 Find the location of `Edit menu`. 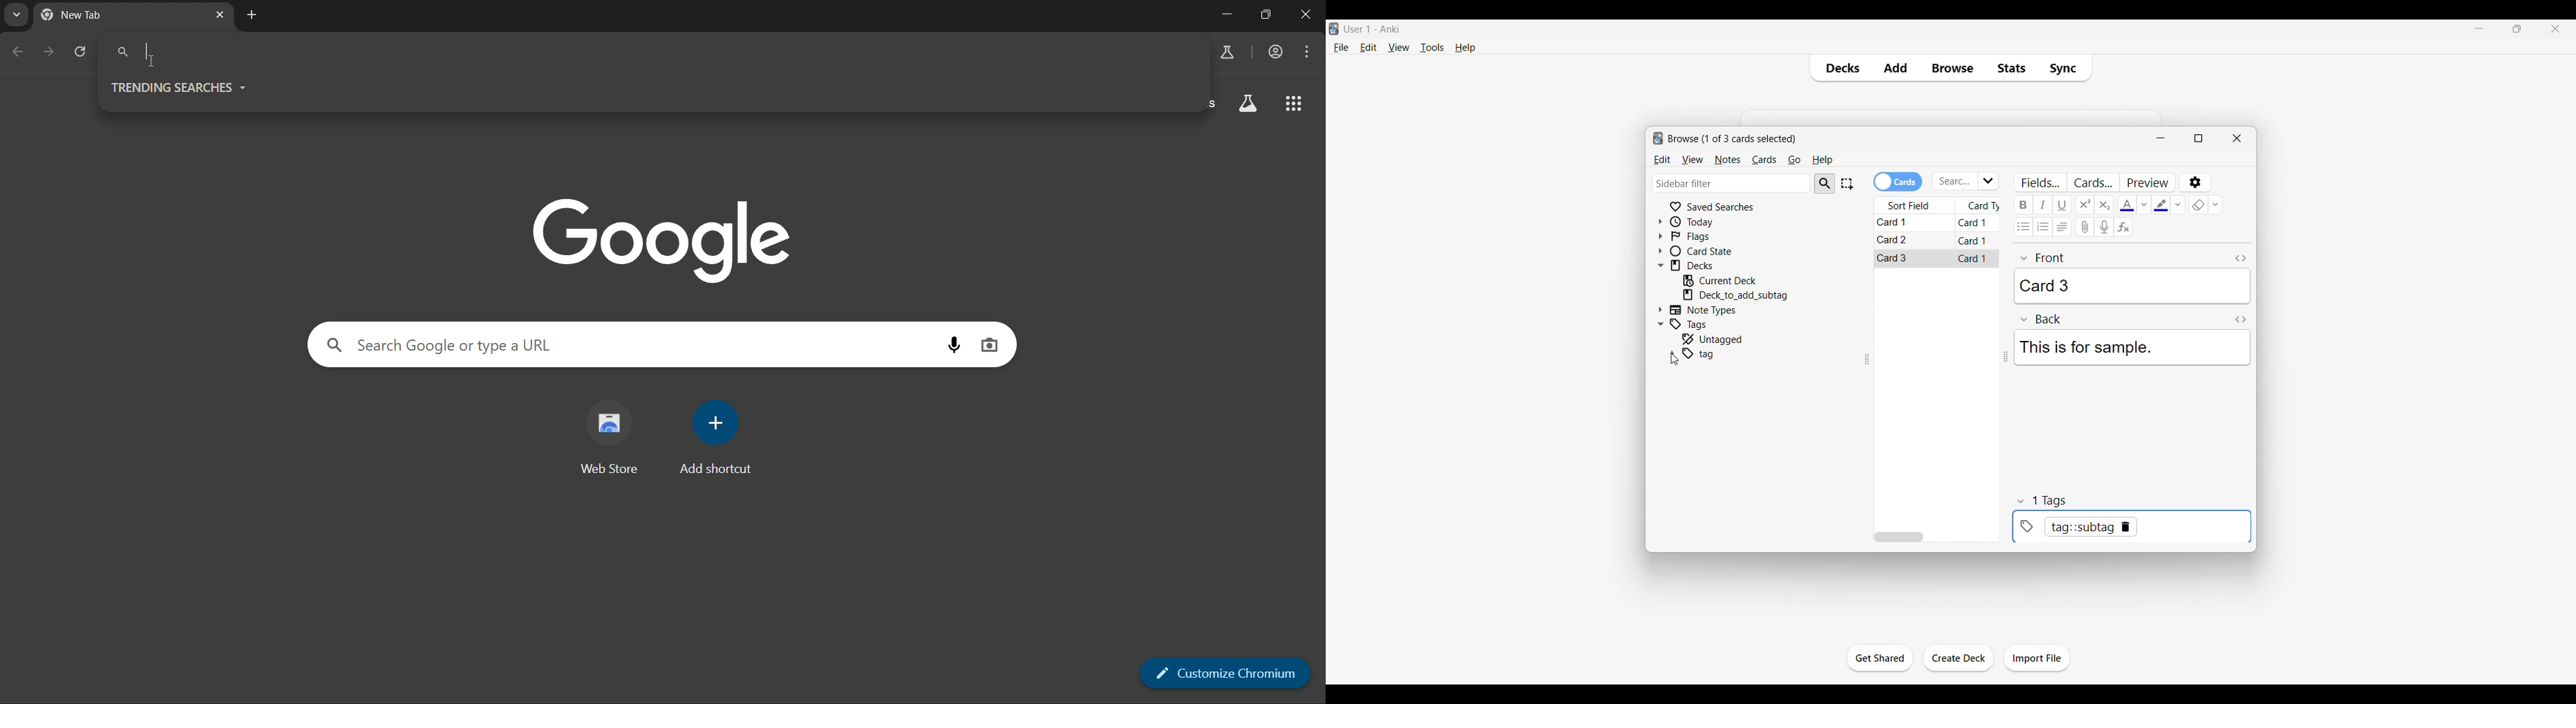

Edit menu is located at coordinates (1369, 47).